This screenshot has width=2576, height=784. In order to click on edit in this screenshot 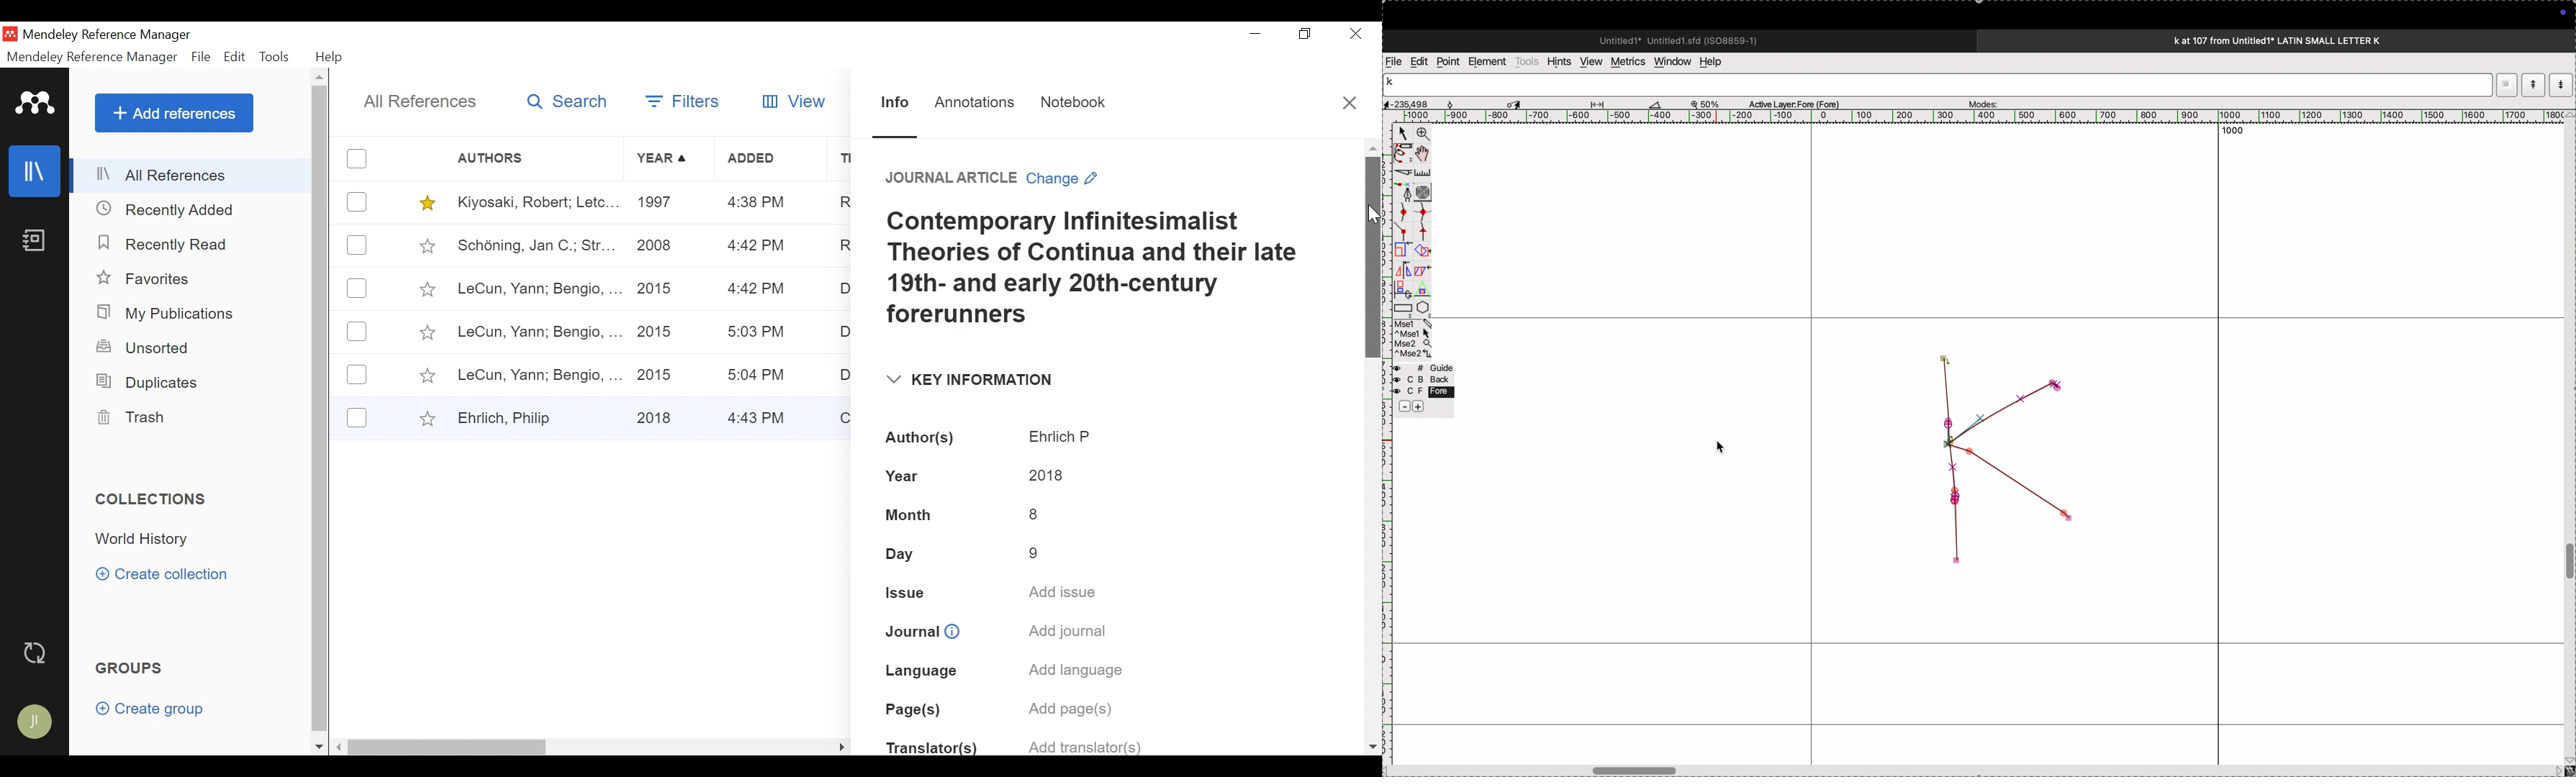, I will do `click(1419, 61)`.